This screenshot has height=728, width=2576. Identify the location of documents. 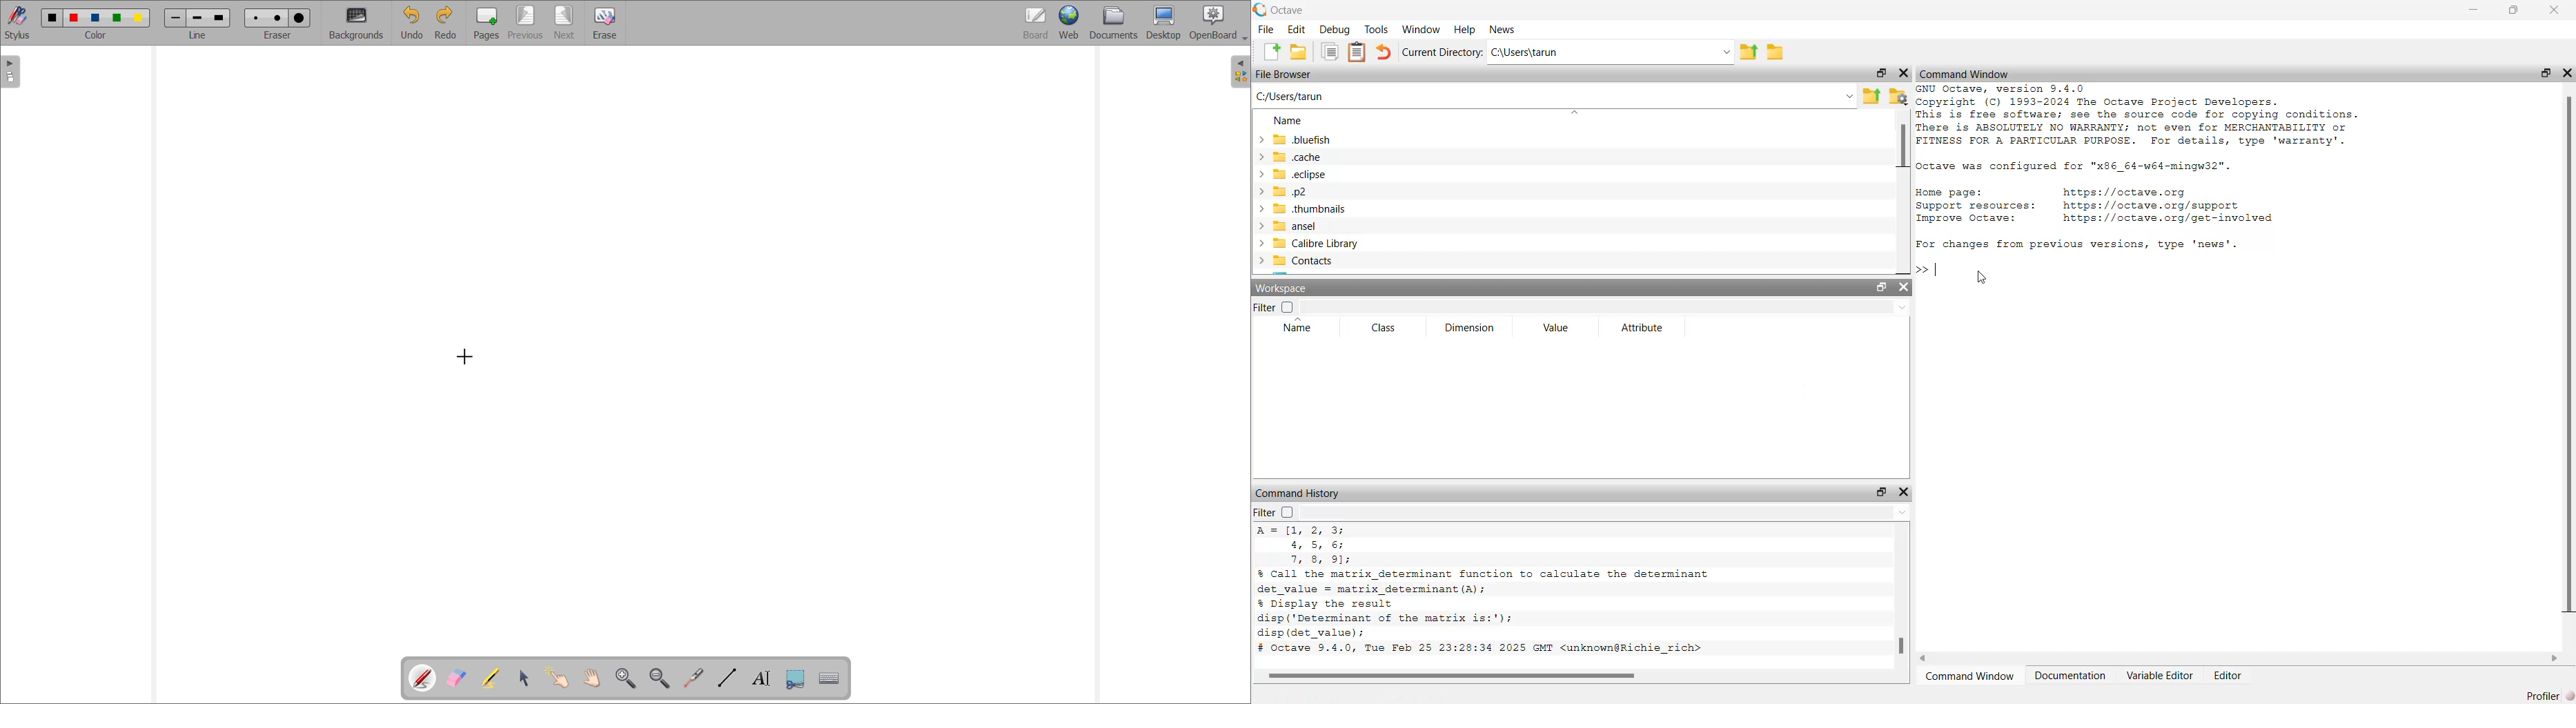
(1114, 23).